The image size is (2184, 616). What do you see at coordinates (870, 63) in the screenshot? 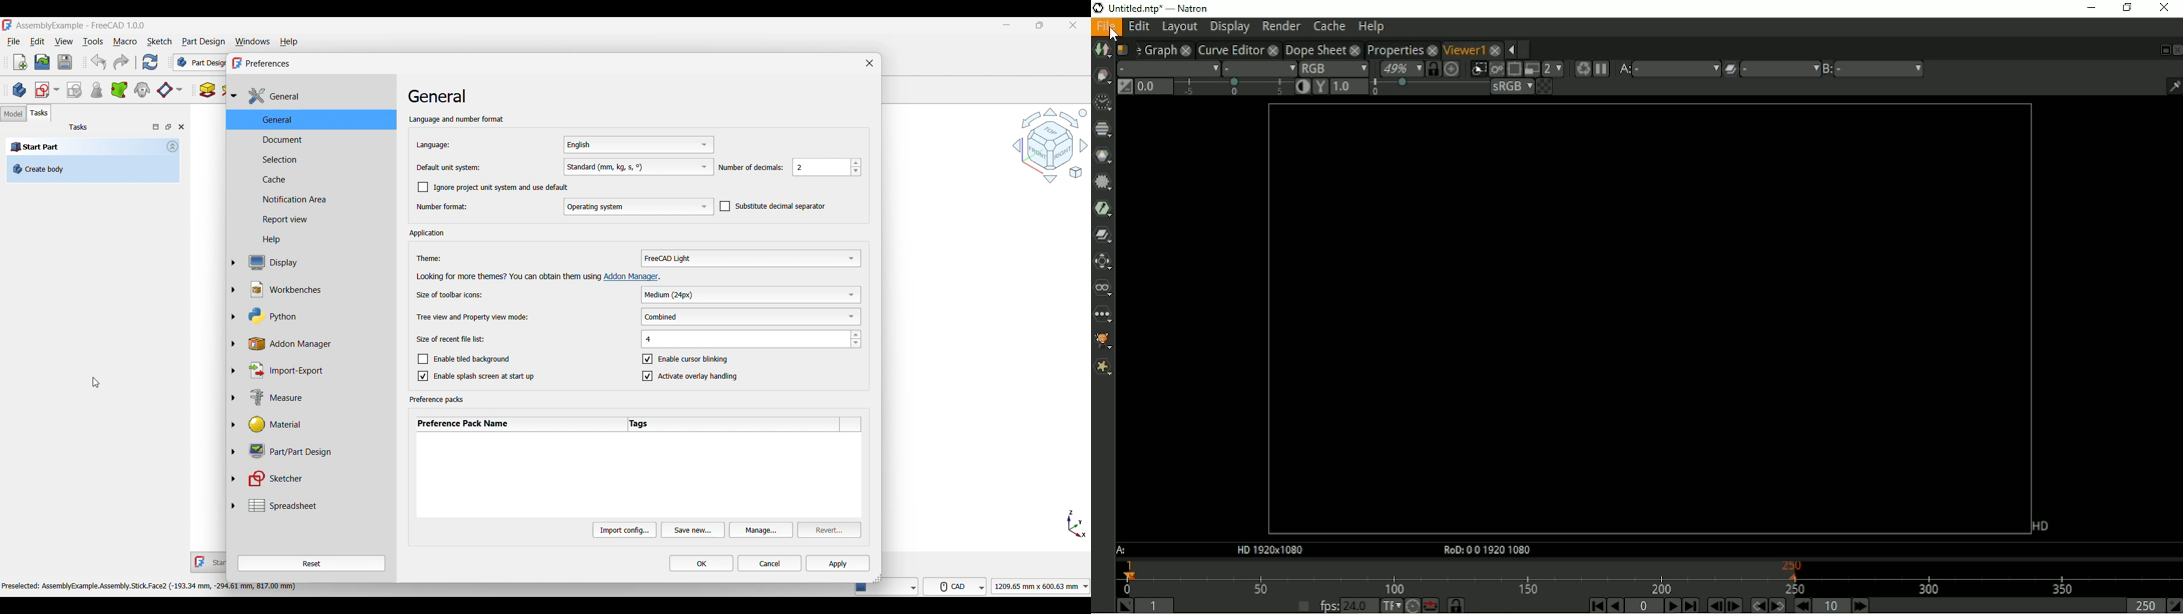
I see `Close` at bounding box center [870, 63].